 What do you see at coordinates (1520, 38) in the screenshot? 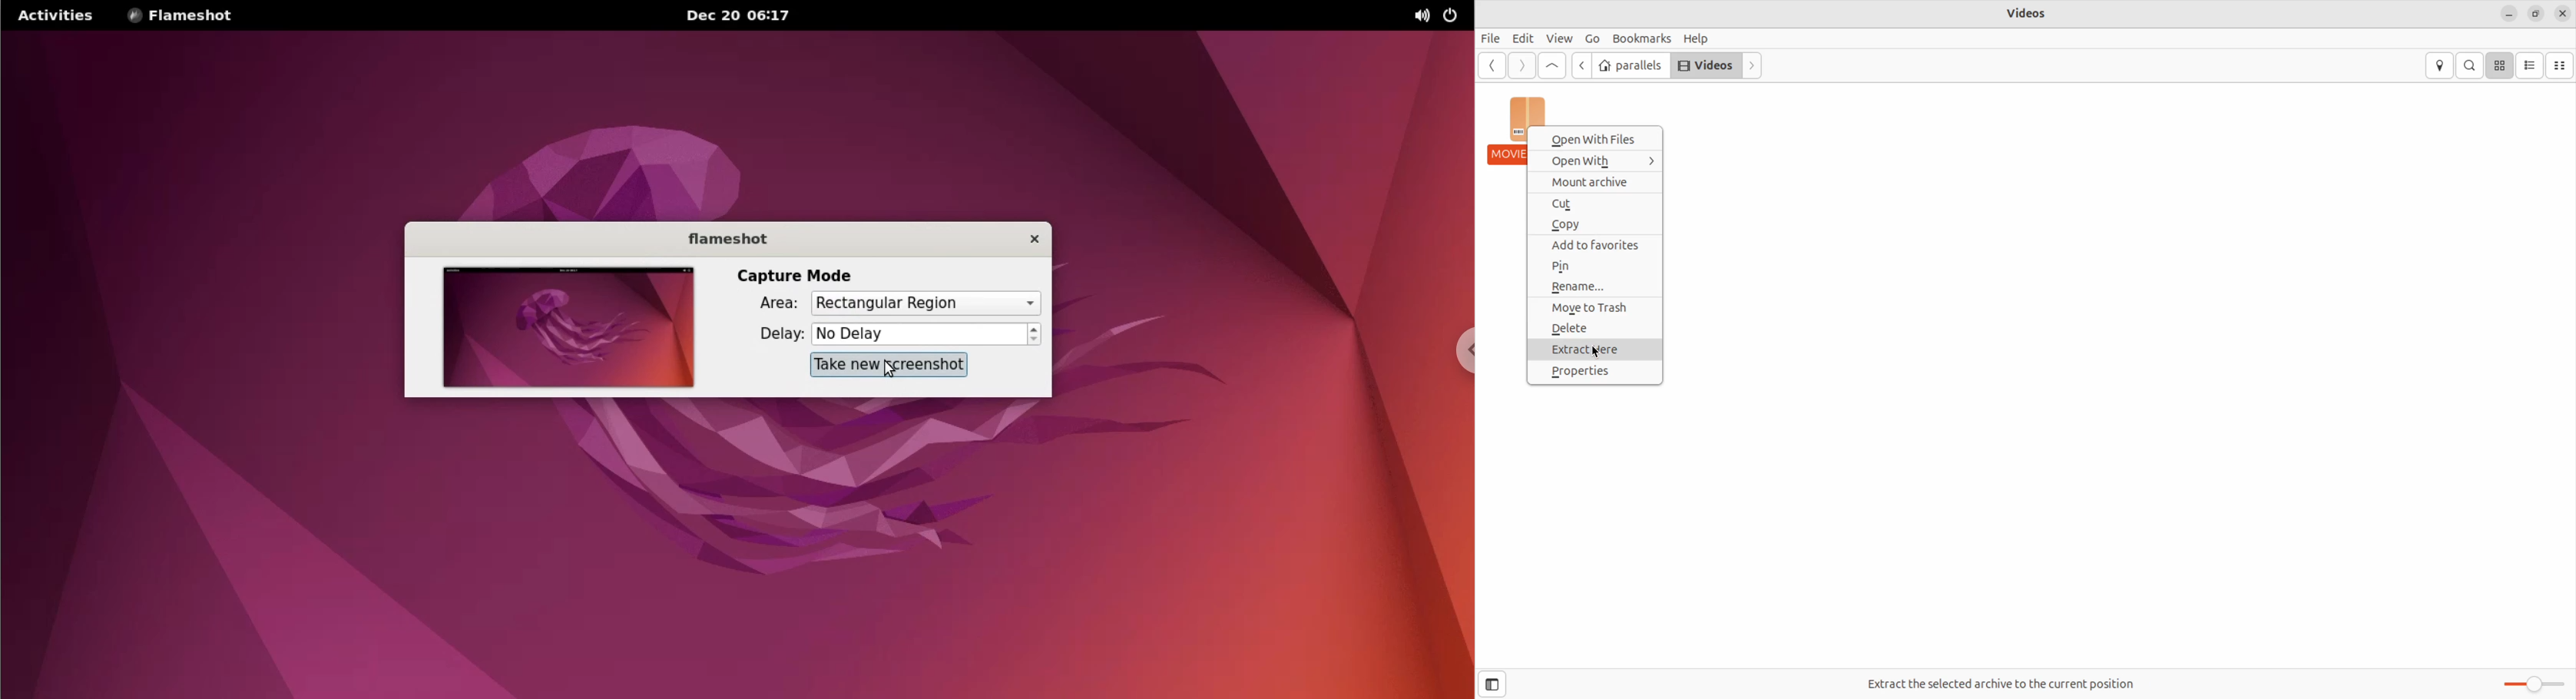
I see `Edit` at bounding box center [1520, 38].